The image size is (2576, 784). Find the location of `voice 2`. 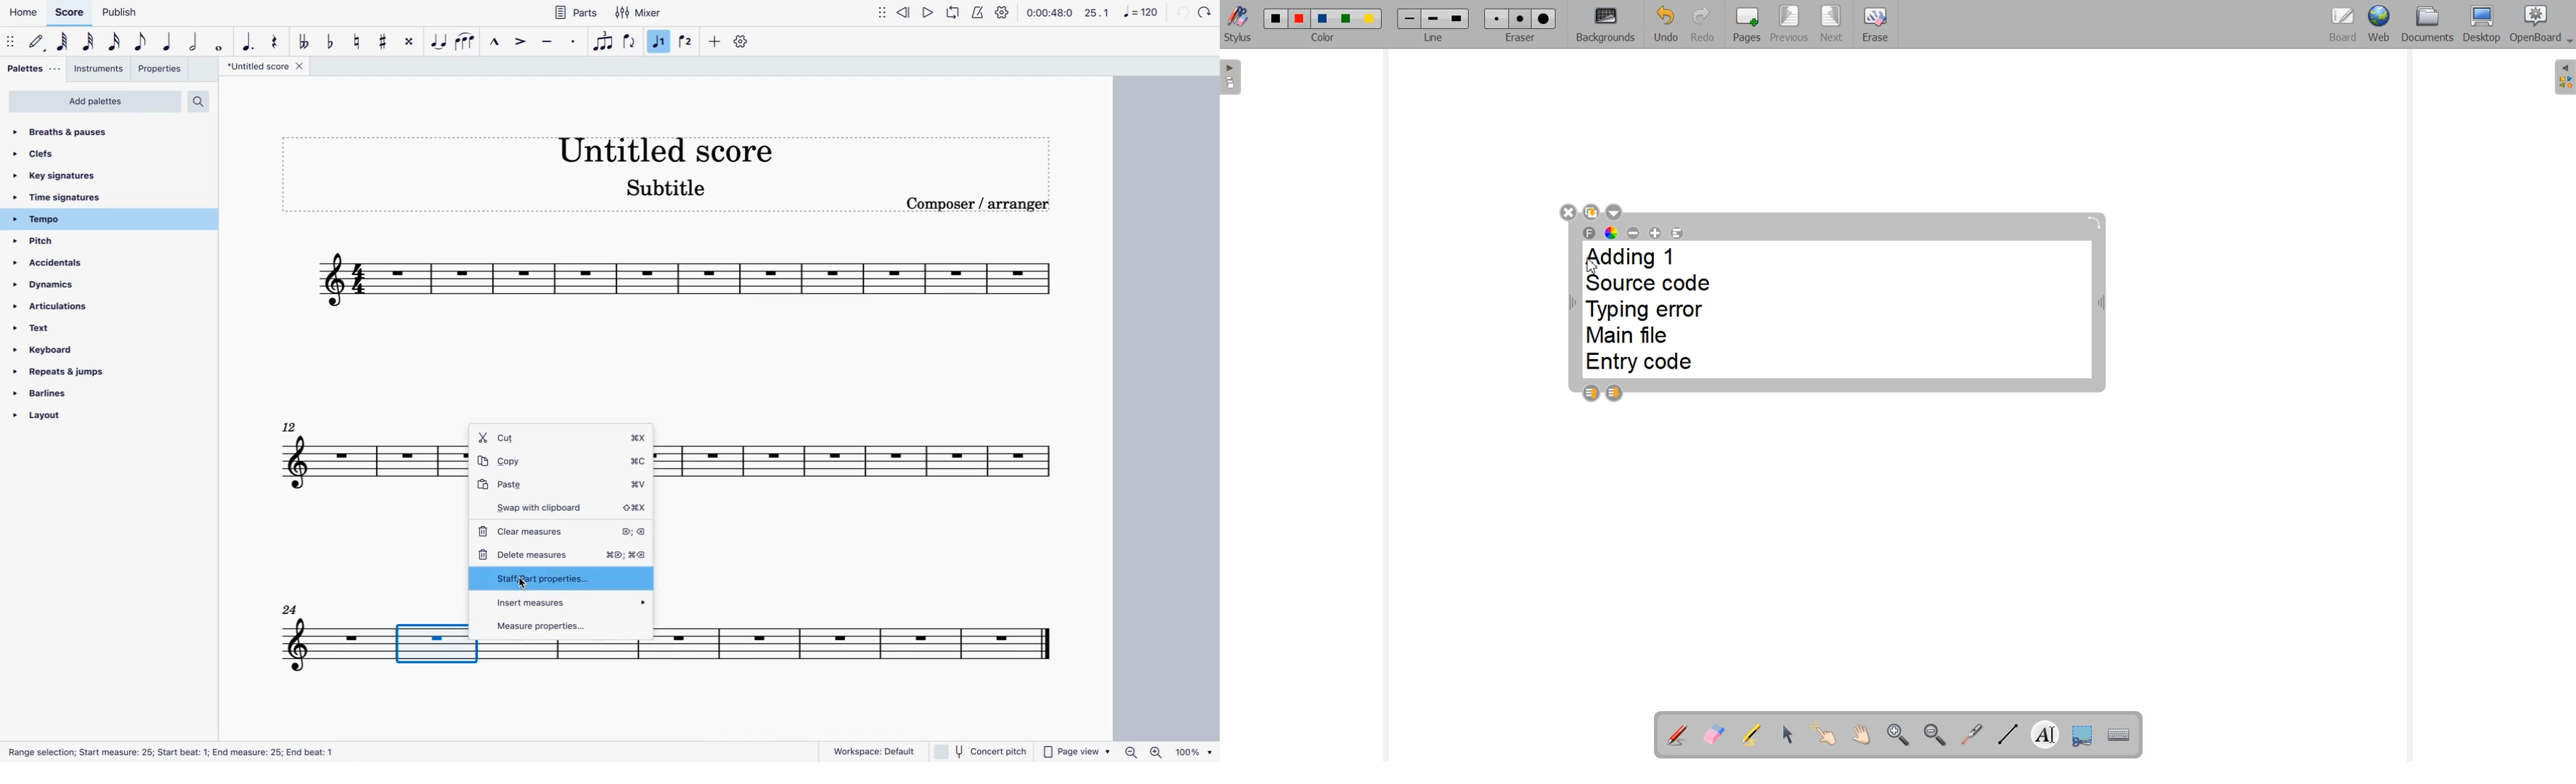

voice 2 is located at coordinates (686, 43).